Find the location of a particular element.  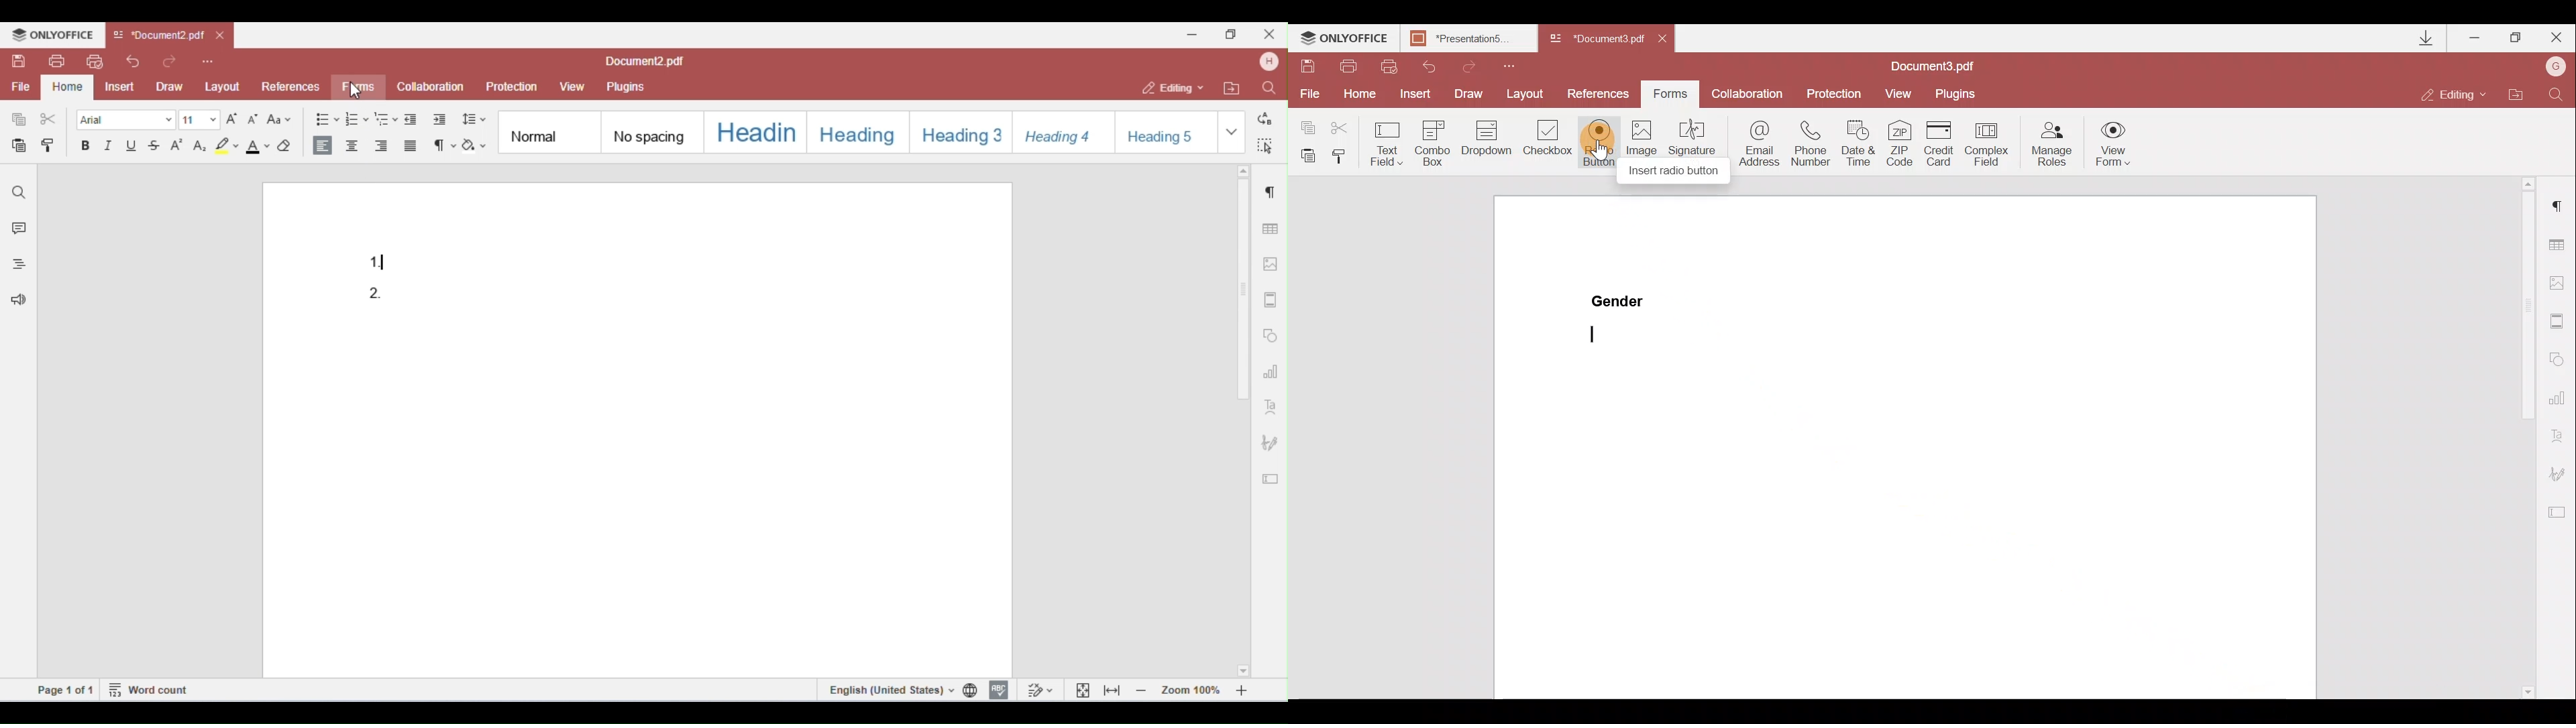

Date & time is located at coordinates (1863, 145).